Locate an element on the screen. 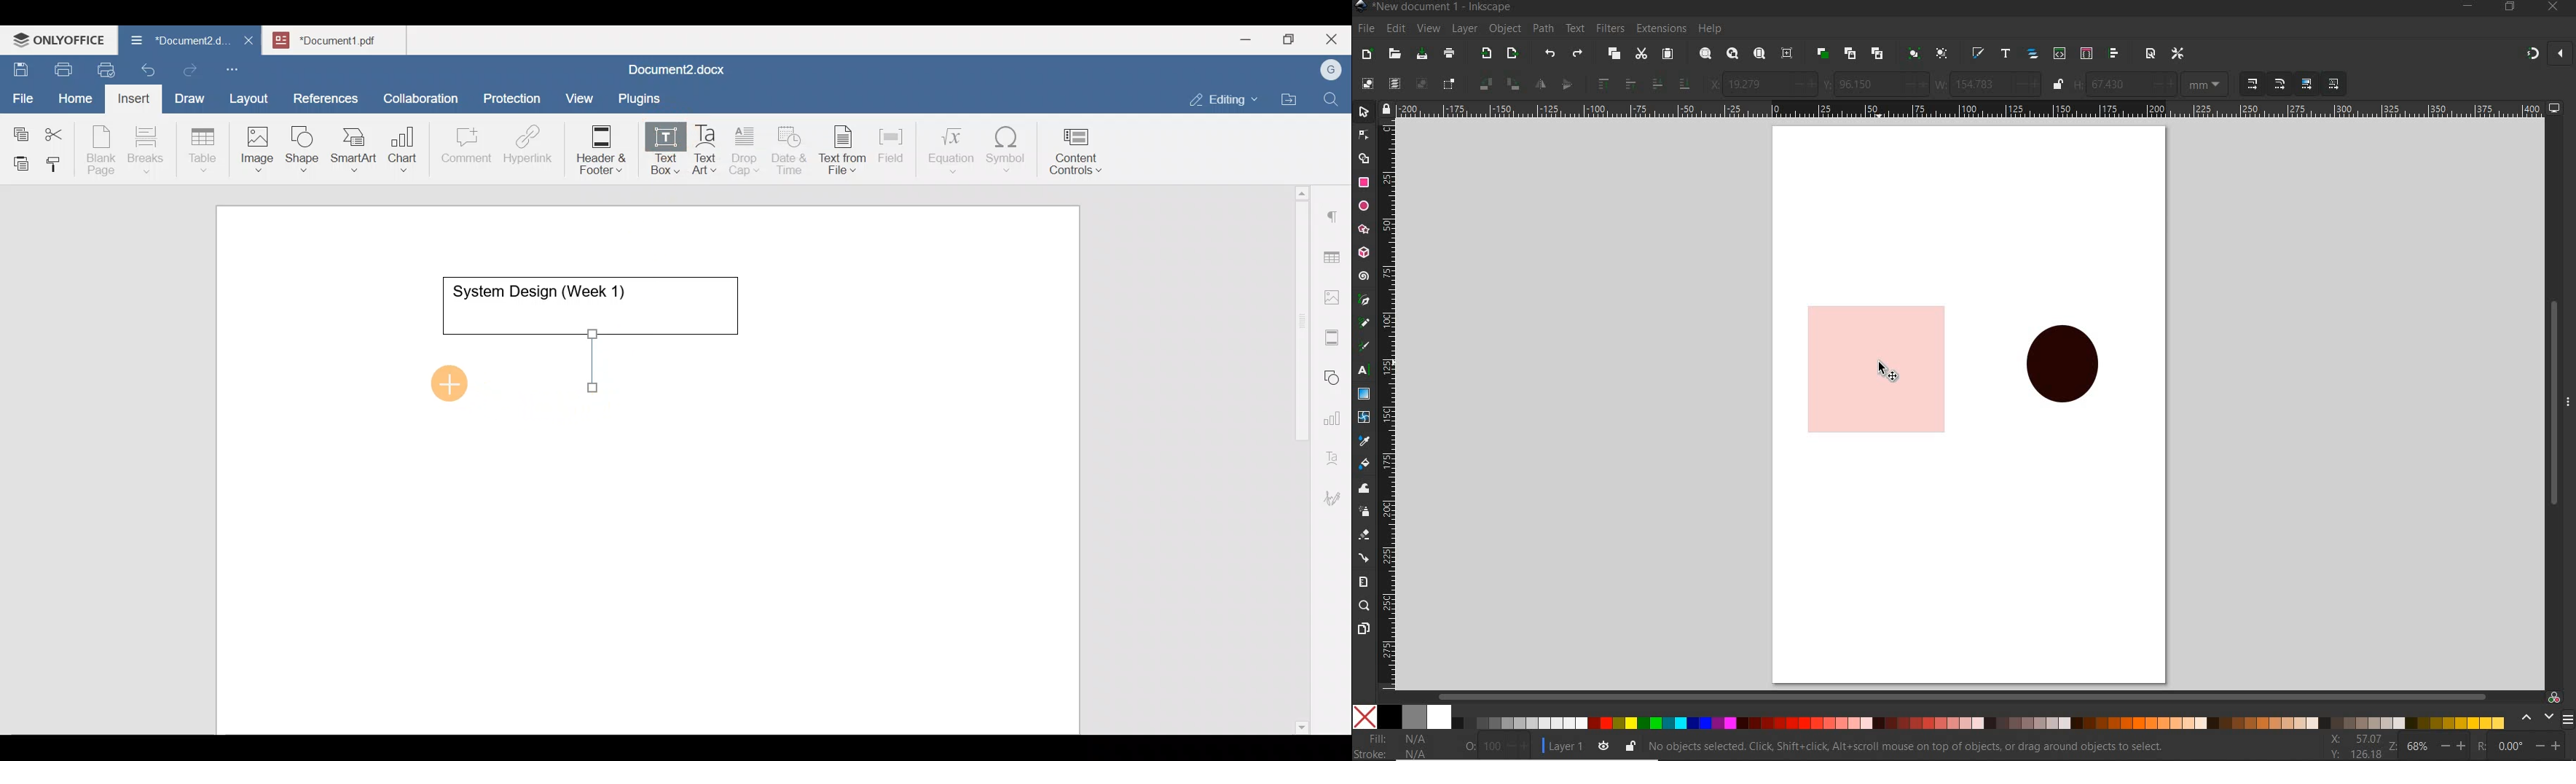  redo is located at coordinates (1577, 53).